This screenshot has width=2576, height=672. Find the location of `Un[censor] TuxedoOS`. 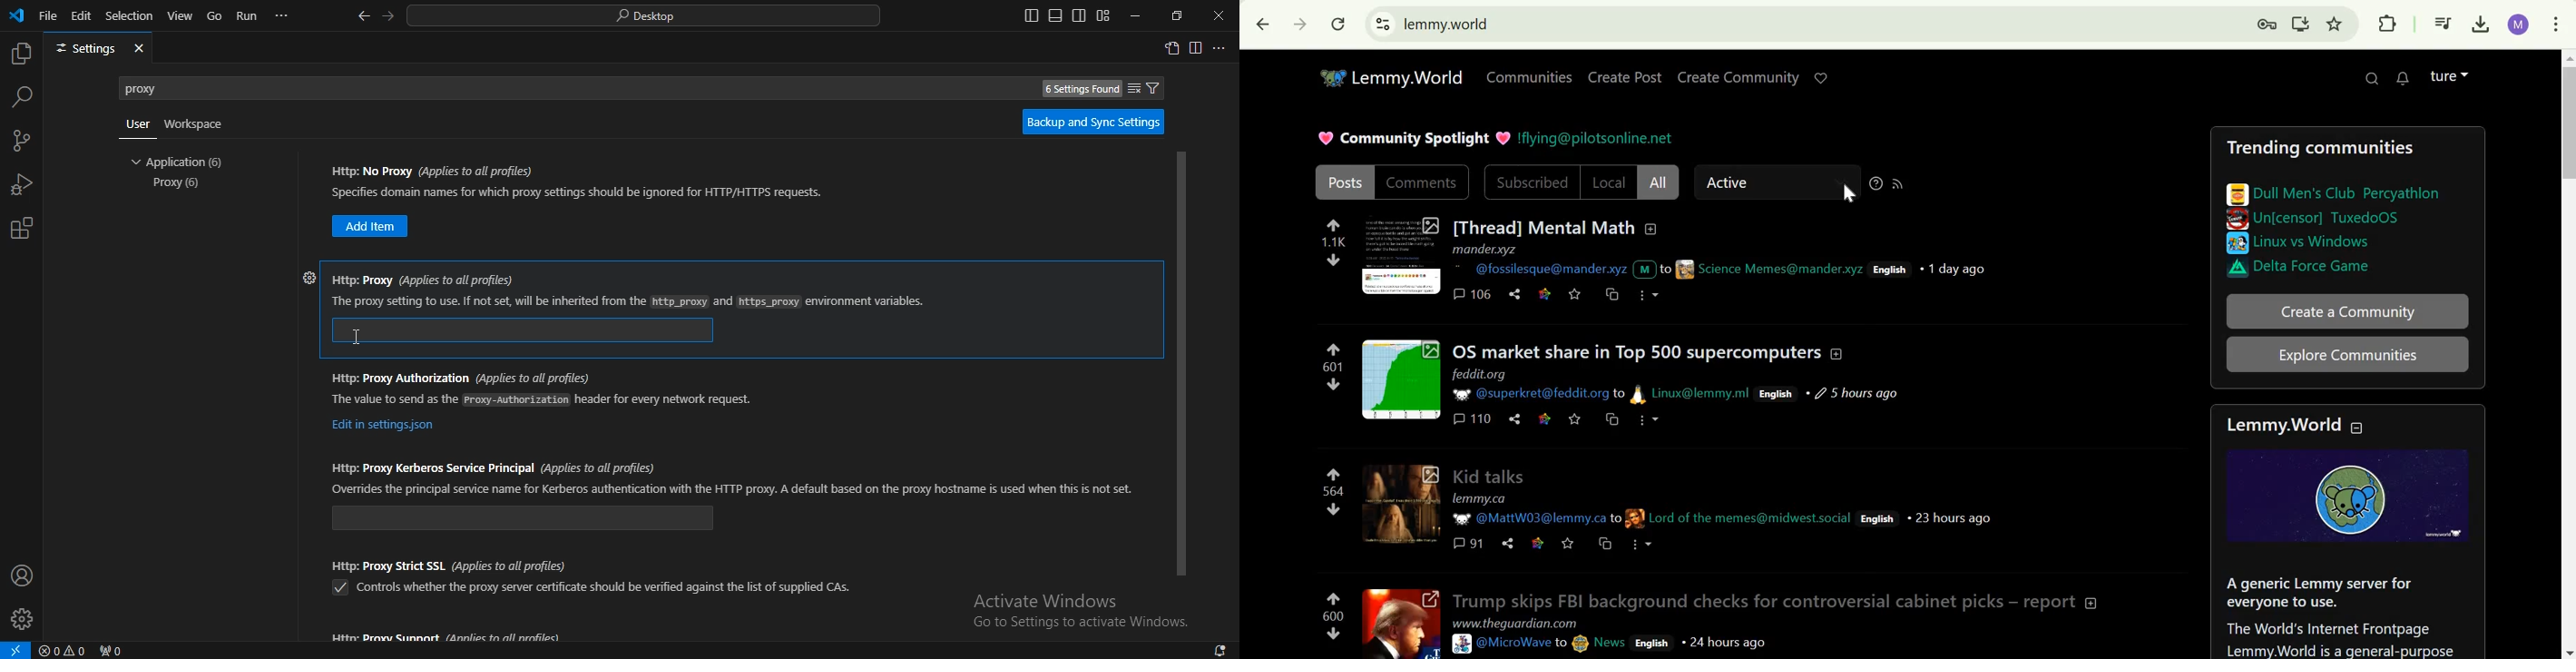

Un[censor] TuxedoOS is located at coordinates (2325, 218).